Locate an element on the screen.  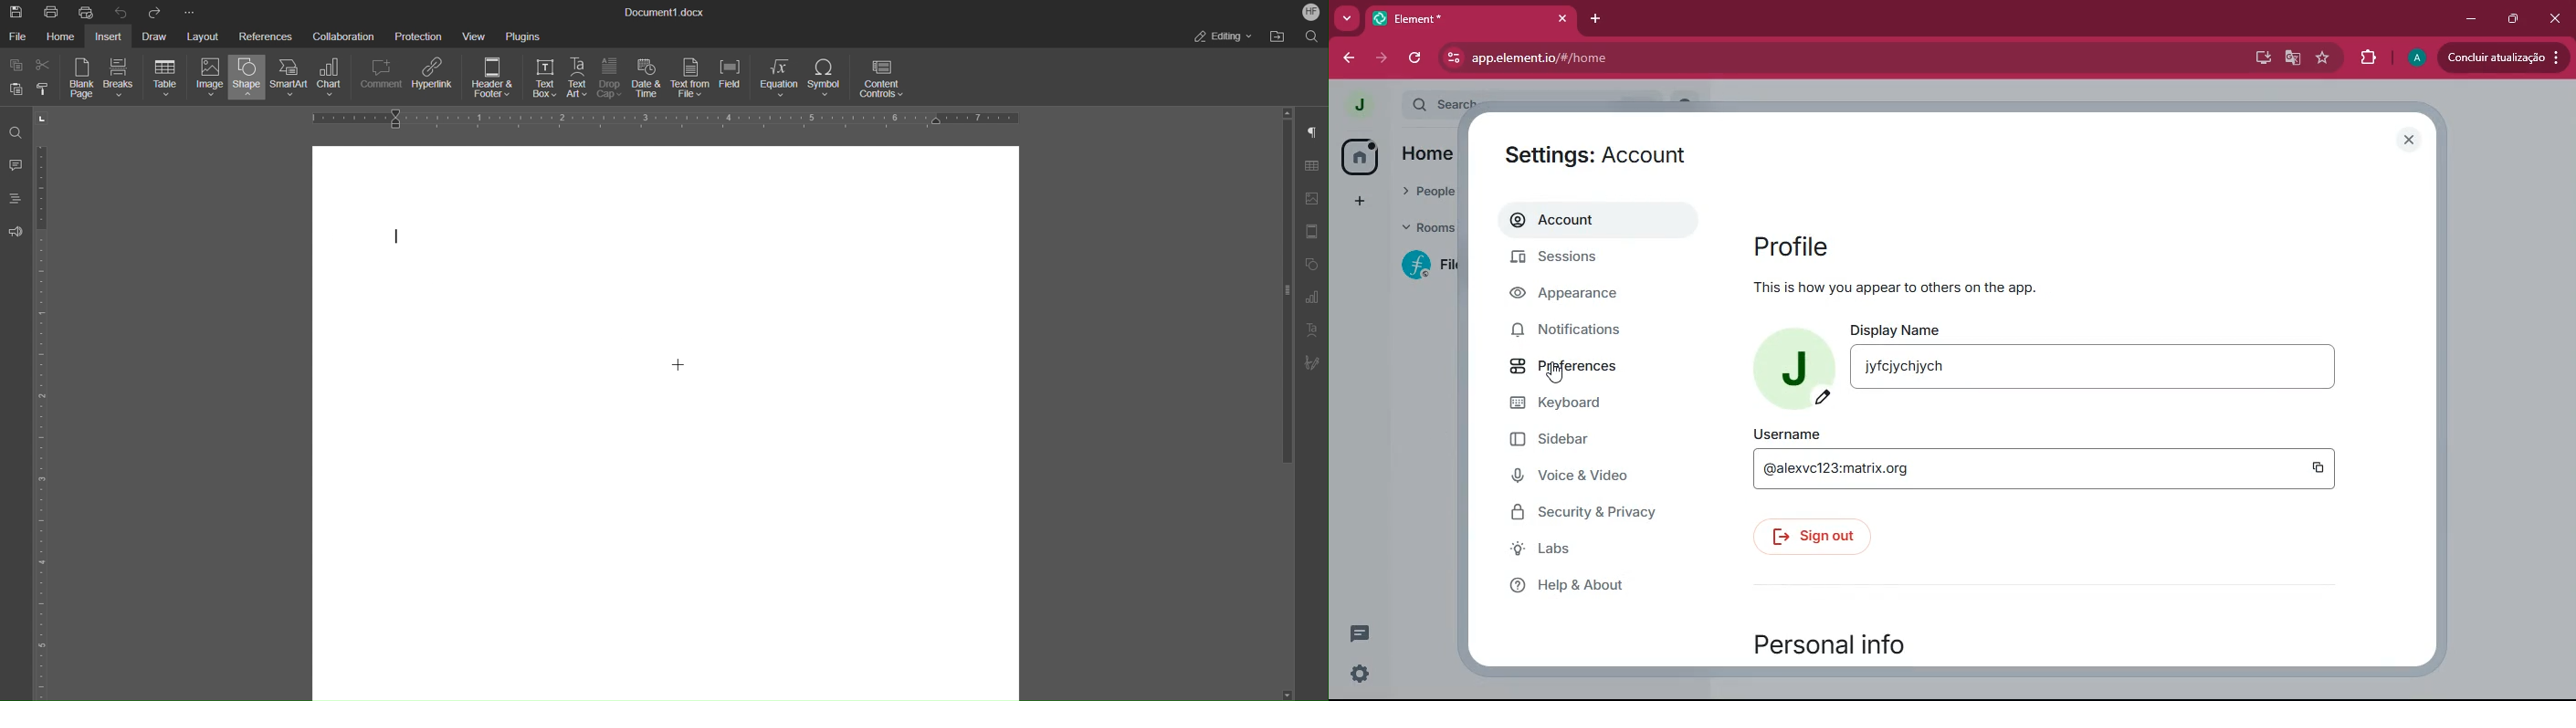
Copy is located at coordinates (15, 64).